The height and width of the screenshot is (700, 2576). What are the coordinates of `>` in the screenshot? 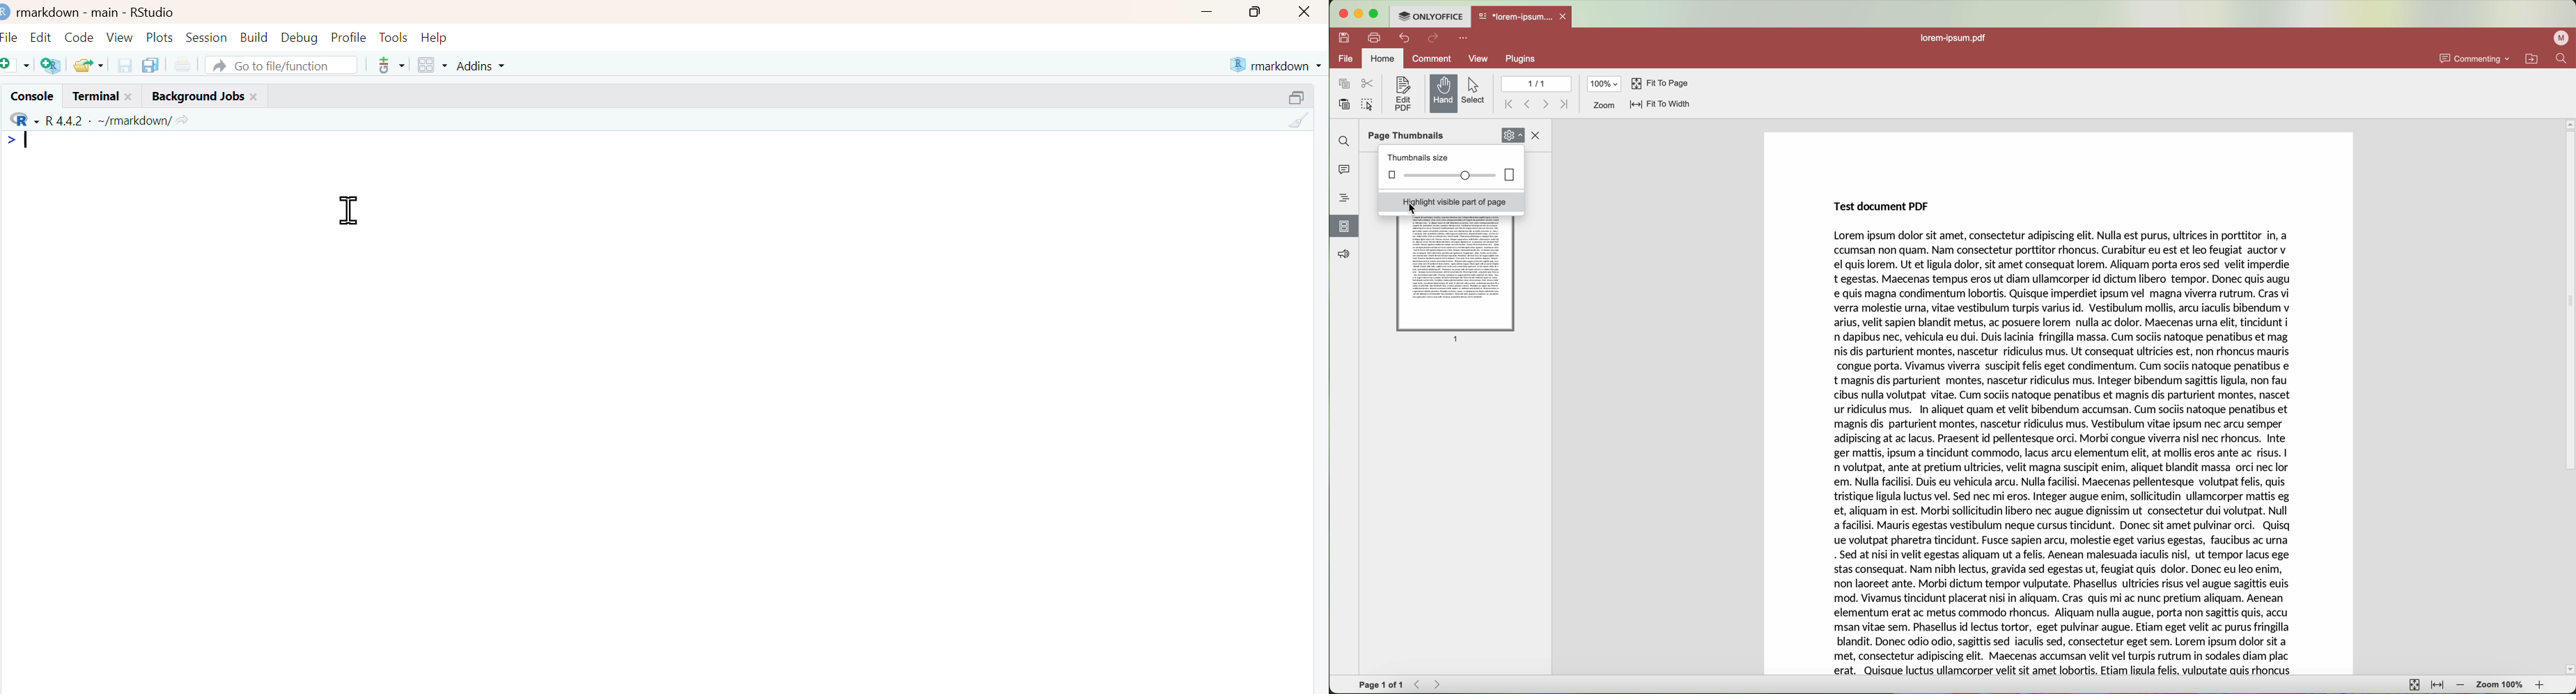 It's located at (10, 140).